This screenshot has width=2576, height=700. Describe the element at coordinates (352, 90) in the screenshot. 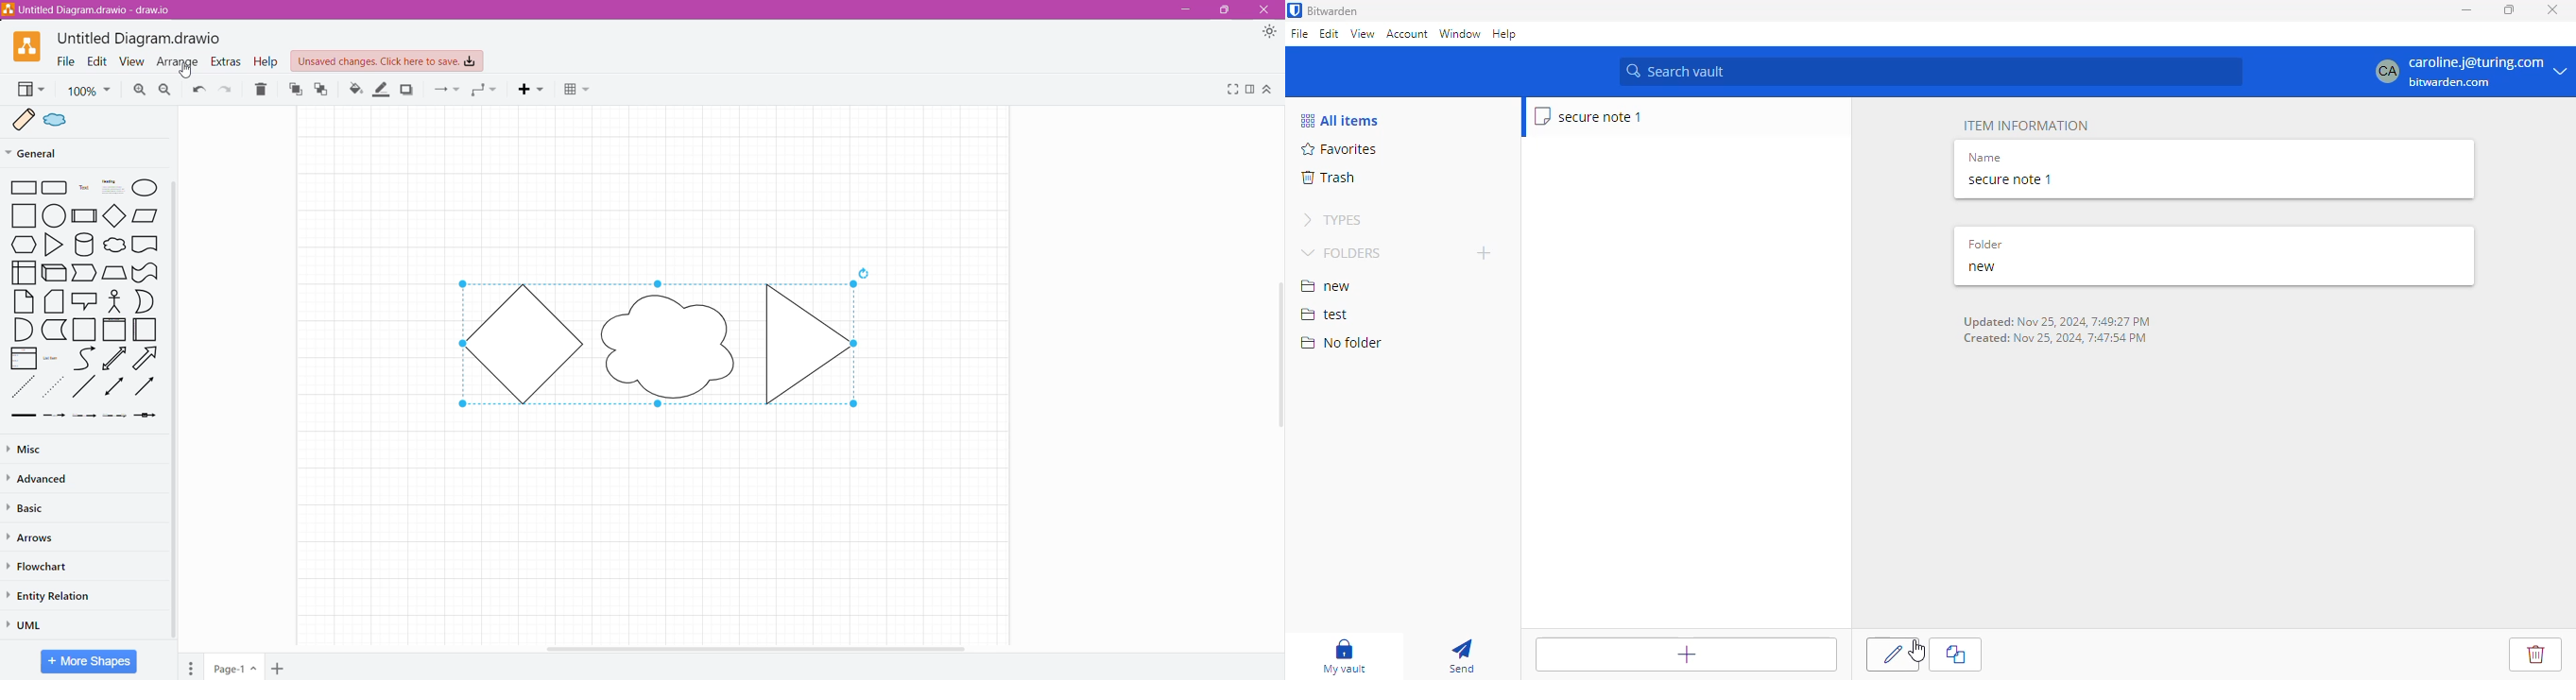

I see `Fill Color` at that location.